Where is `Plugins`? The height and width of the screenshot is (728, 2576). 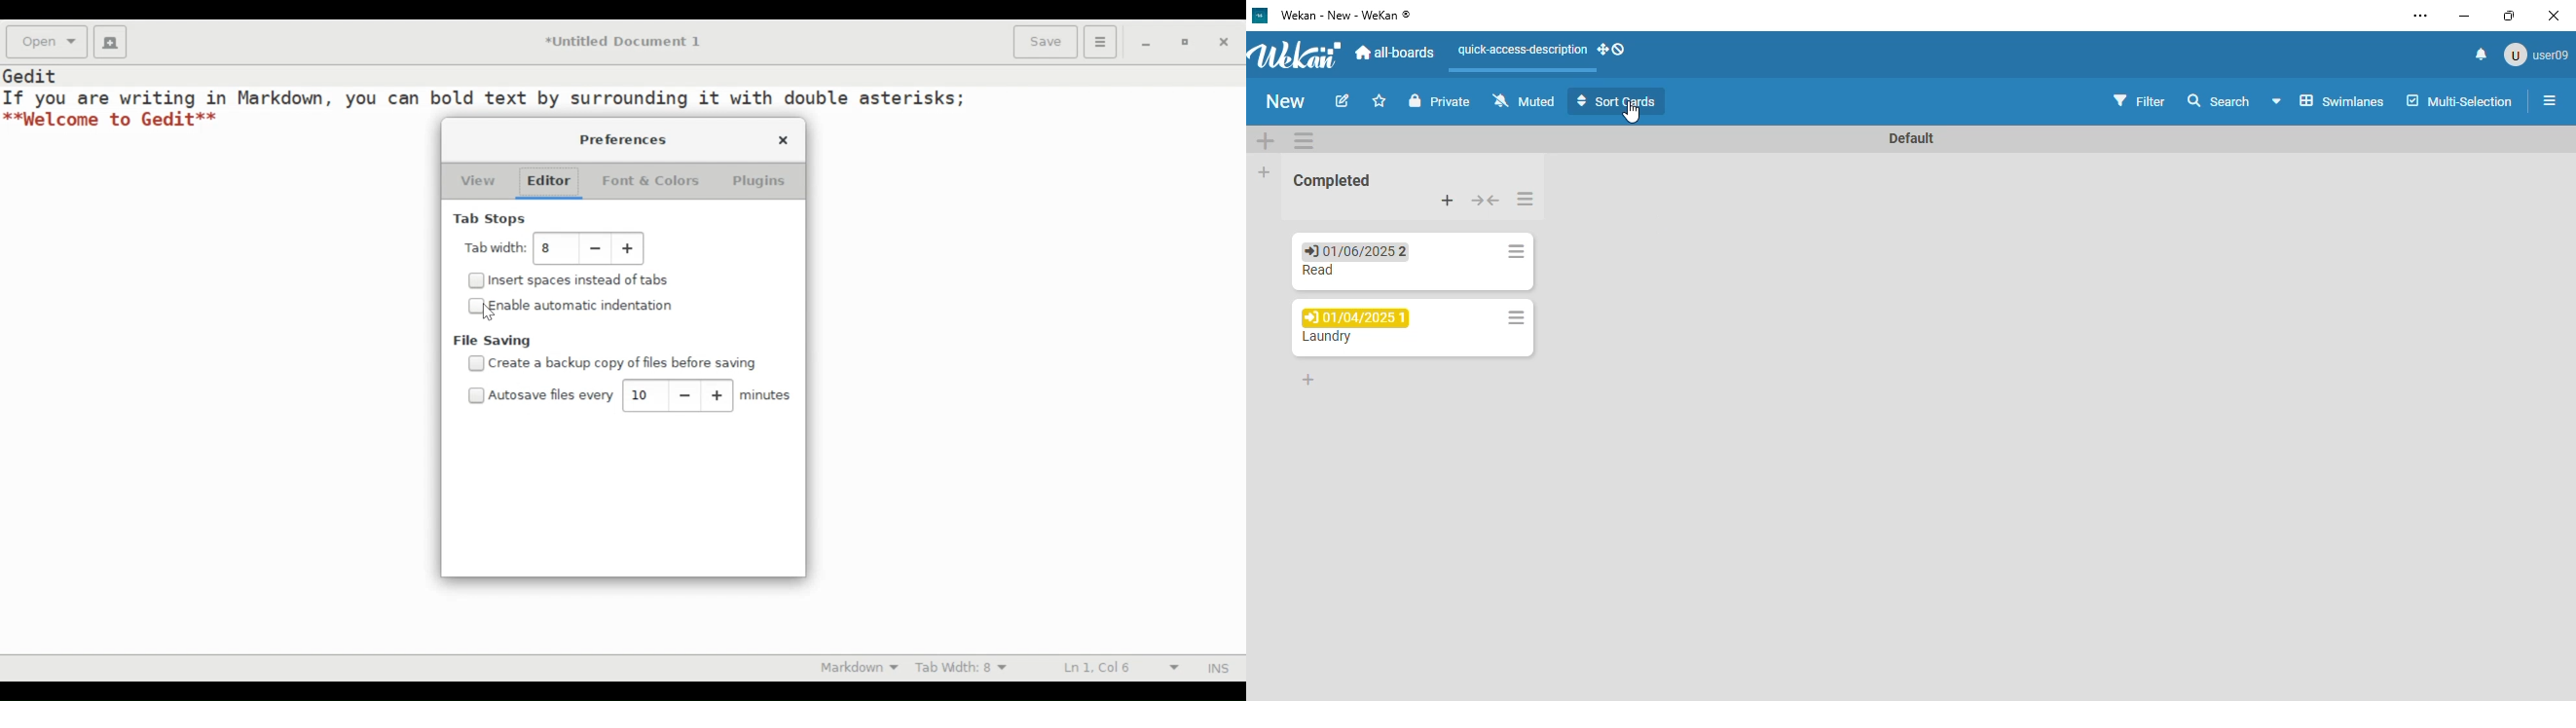 Plugins is located at coordinates (757, 181).